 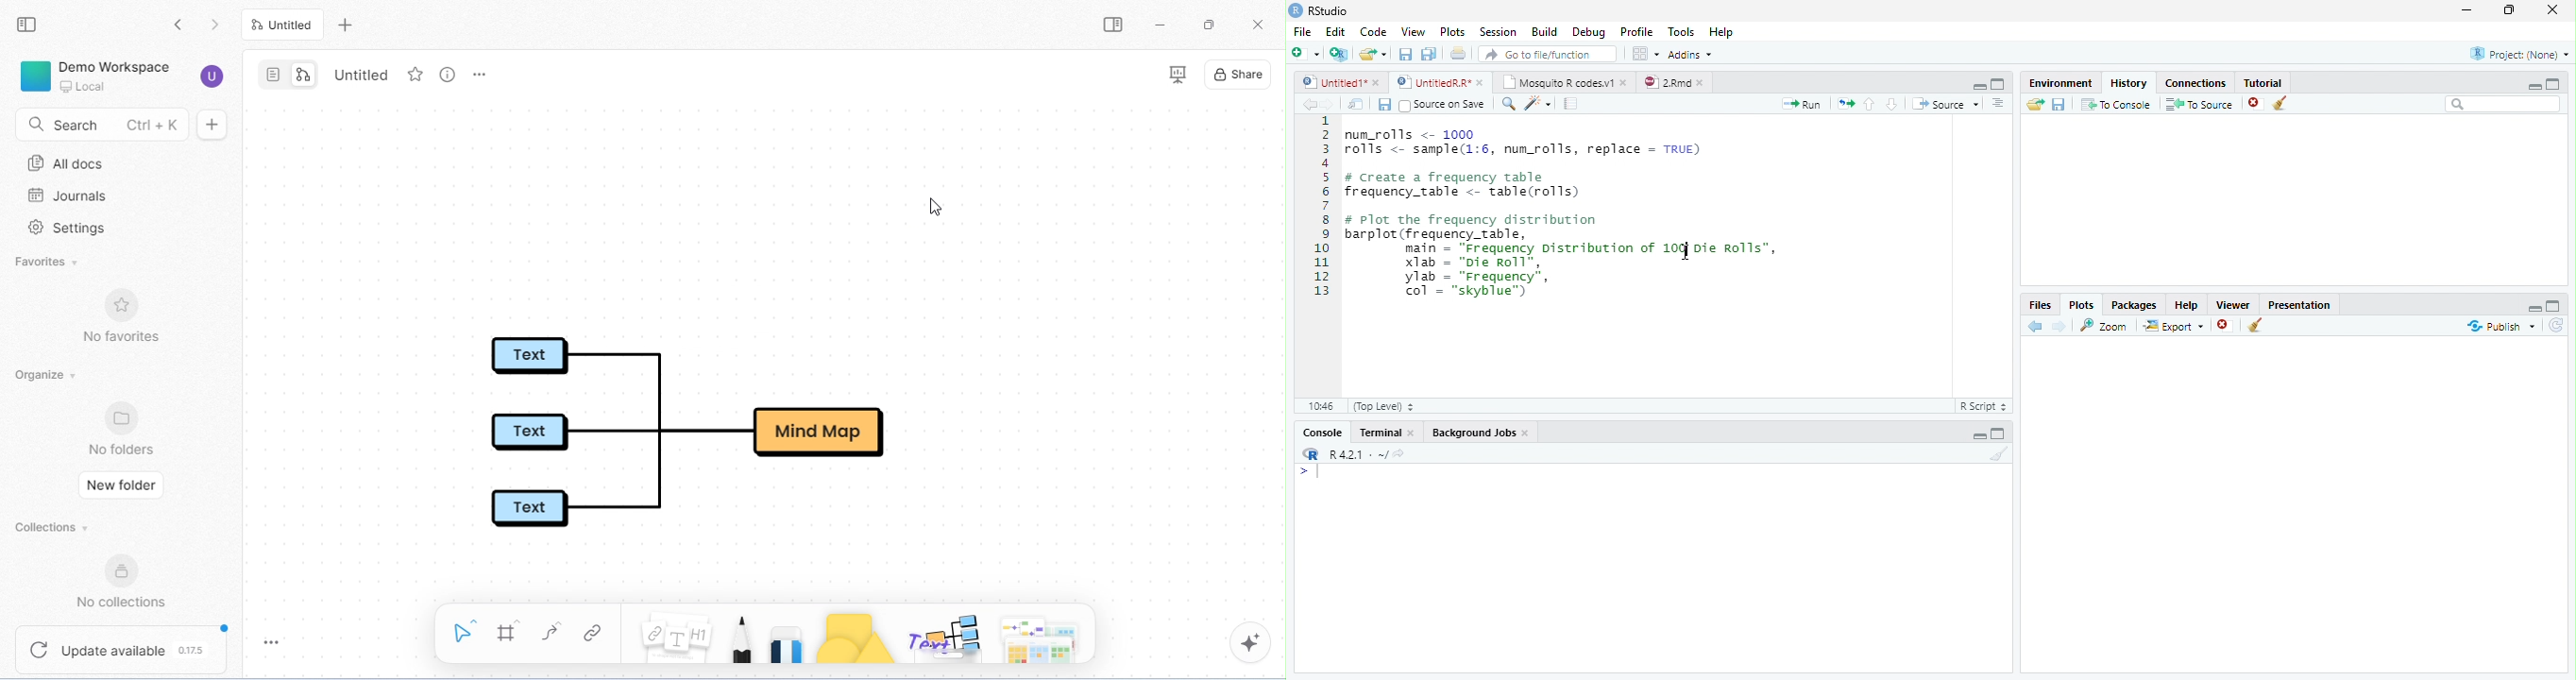 I want to click on Project: (None), so click(x=2518, y=52).